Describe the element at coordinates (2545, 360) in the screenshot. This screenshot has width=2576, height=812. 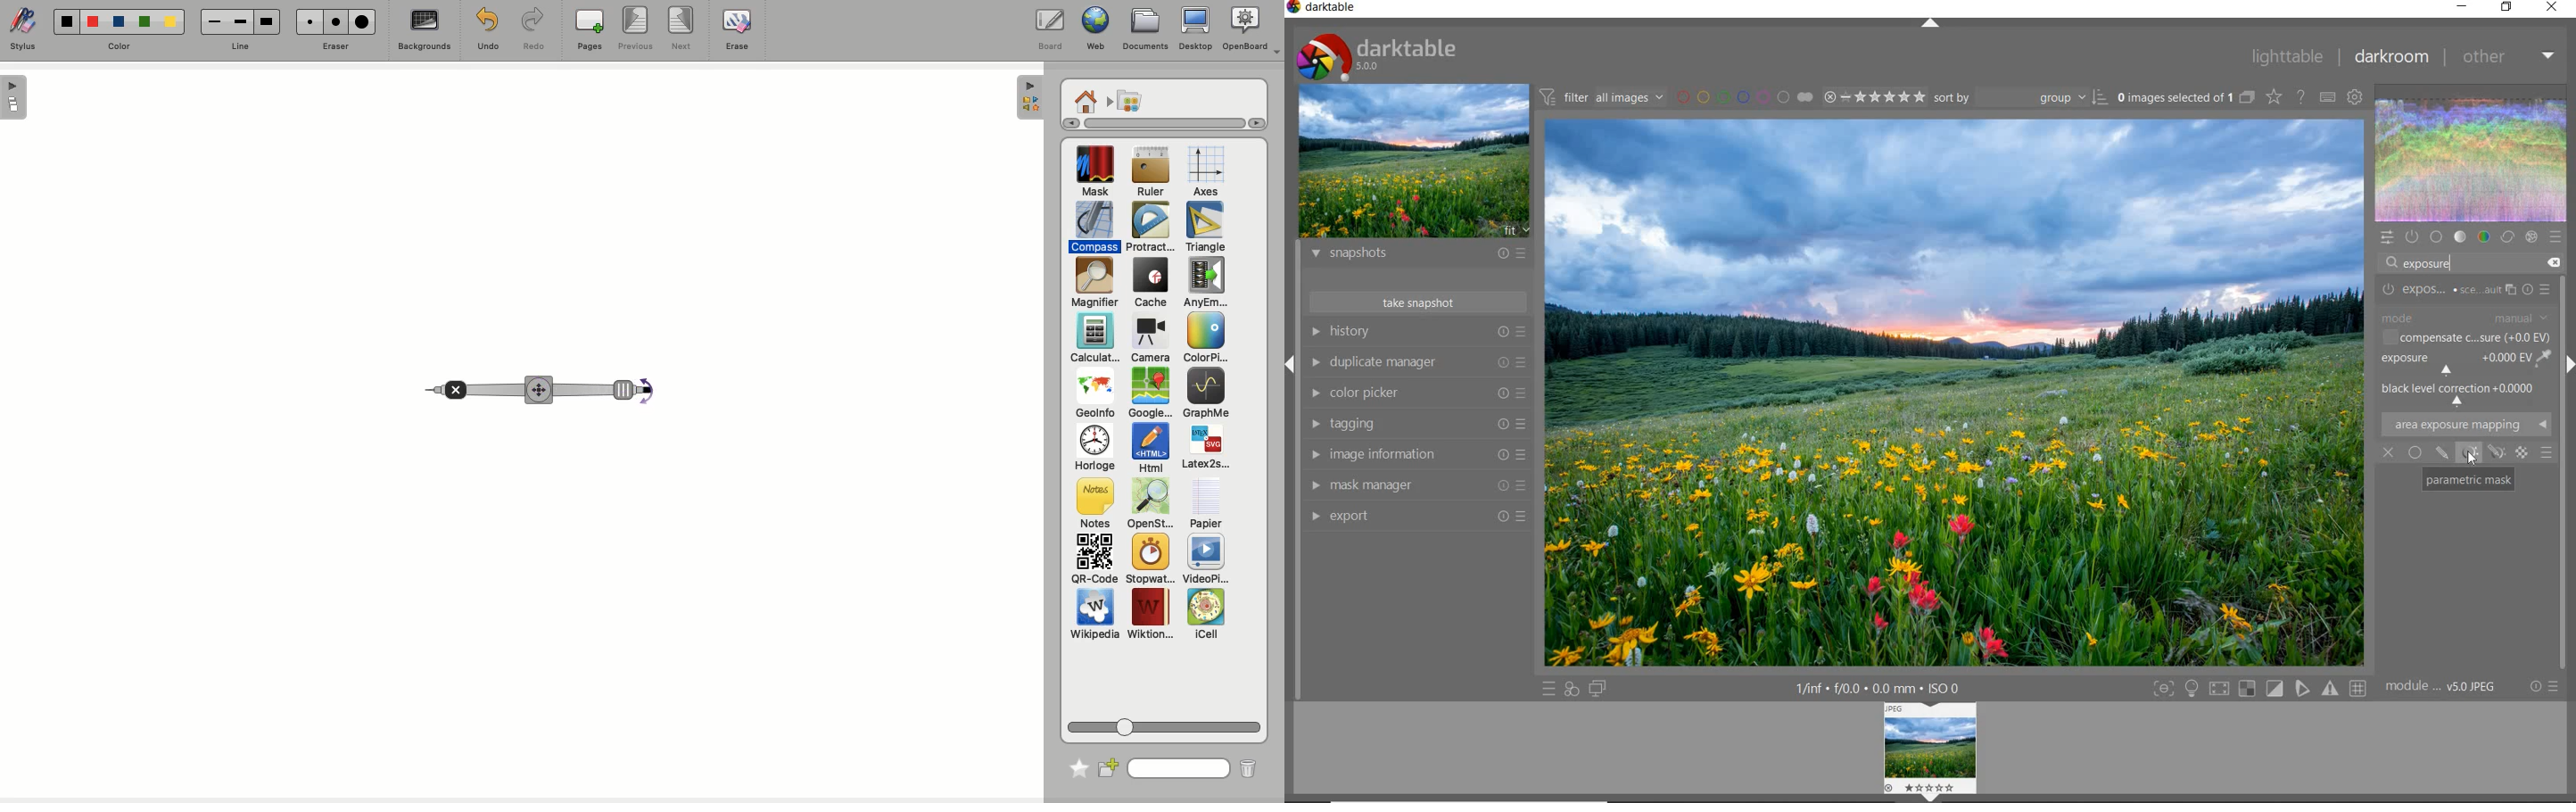
I see `PICK GUI COLOR FROM IMAGE` at that location.